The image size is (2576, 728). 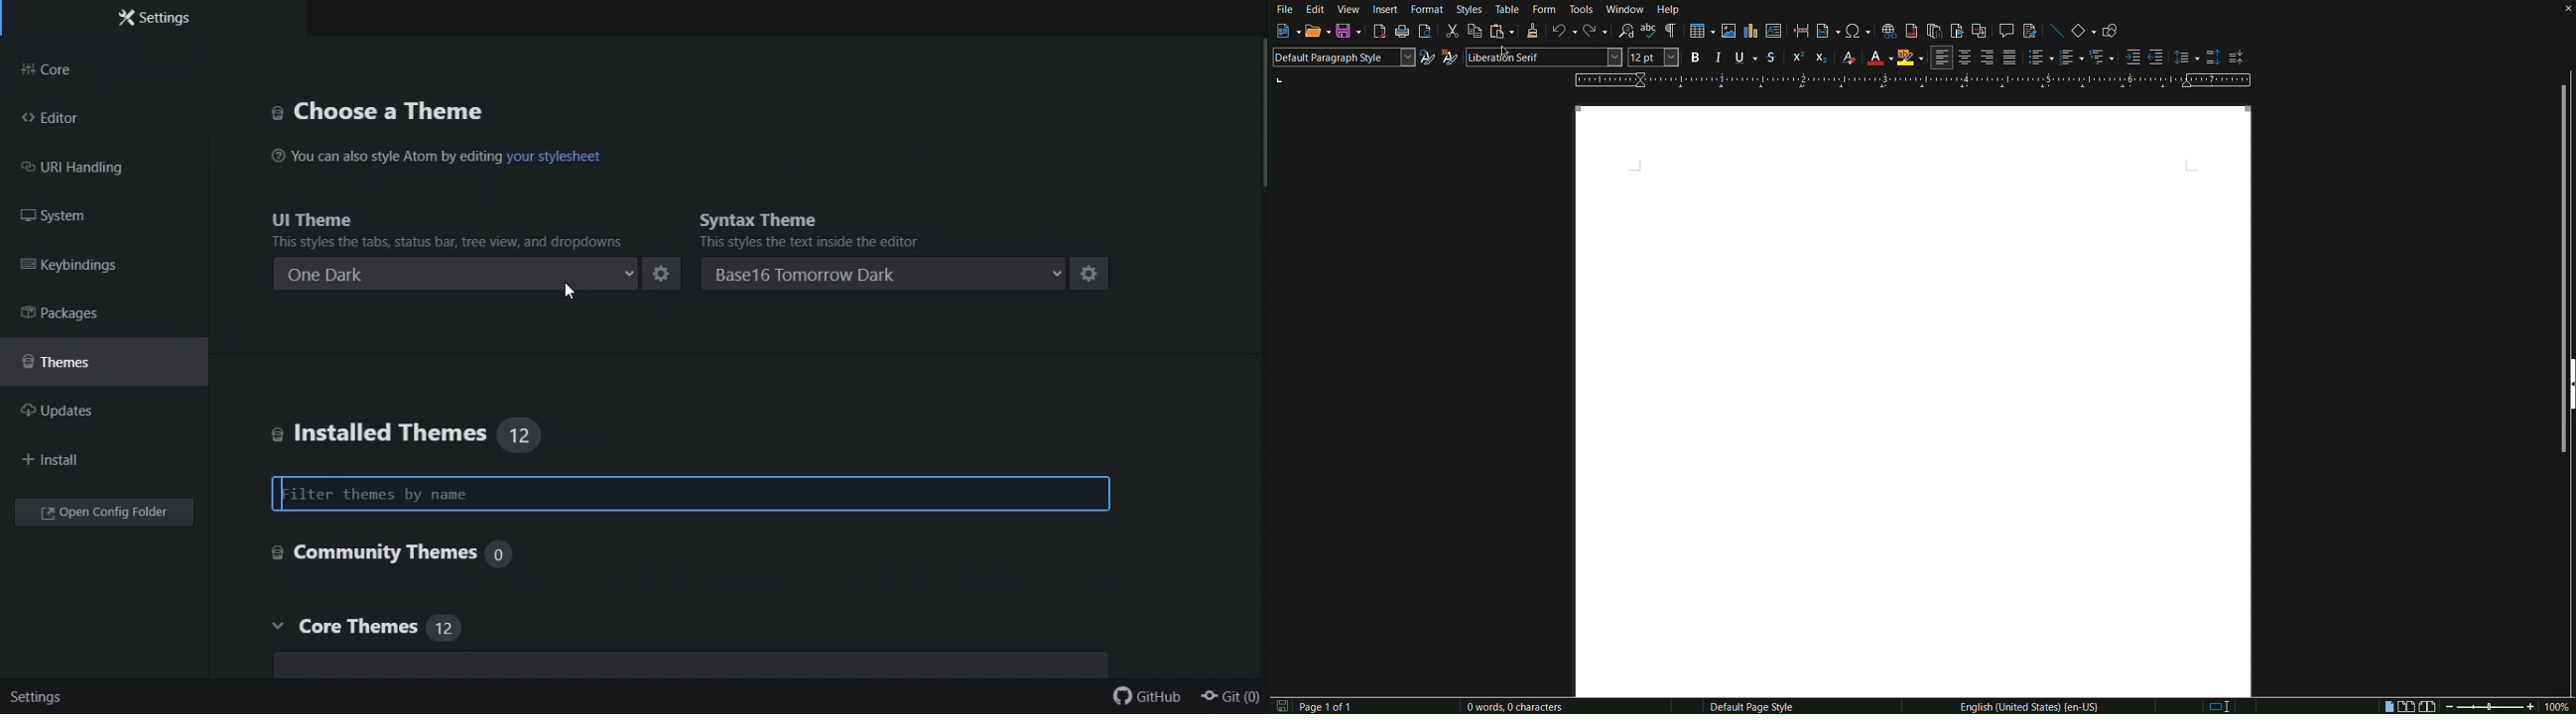 What do you see at coordinates (1285, 10) in the screenshot?
I see `File ` at bounding box center [1285, 10].